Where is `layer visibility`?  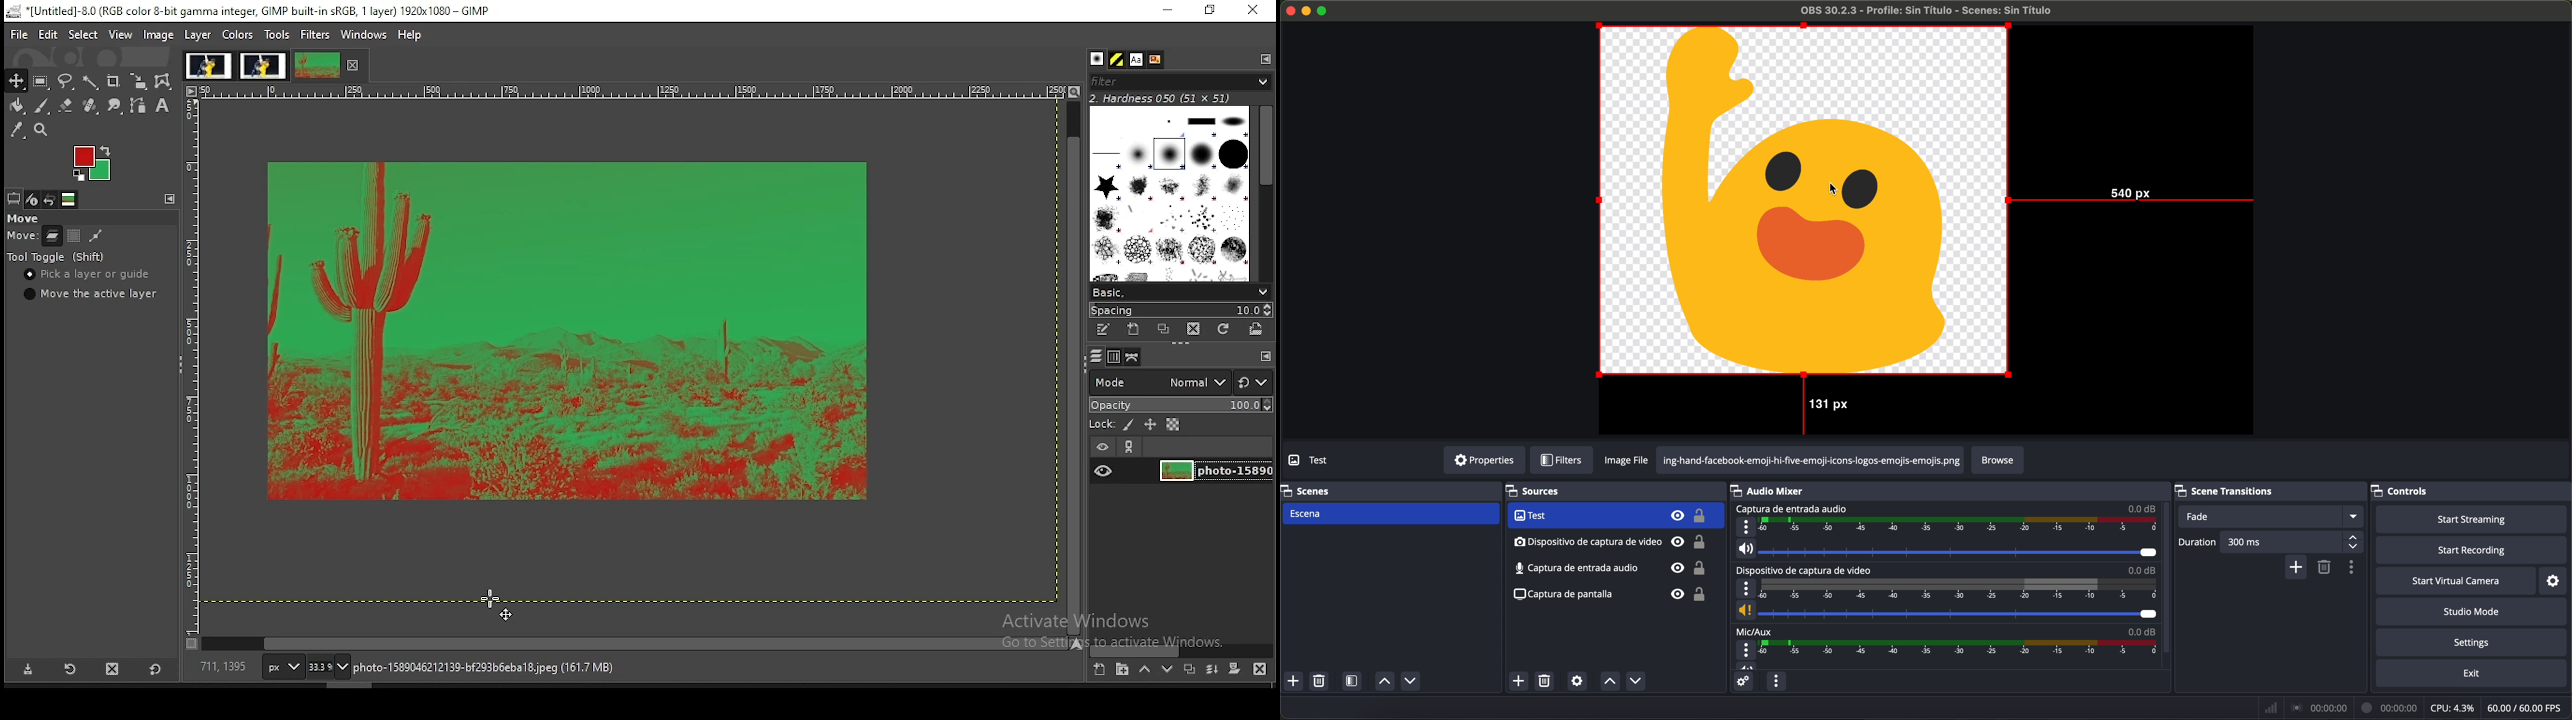
layer visibility is located at coordinates (1101, 448).